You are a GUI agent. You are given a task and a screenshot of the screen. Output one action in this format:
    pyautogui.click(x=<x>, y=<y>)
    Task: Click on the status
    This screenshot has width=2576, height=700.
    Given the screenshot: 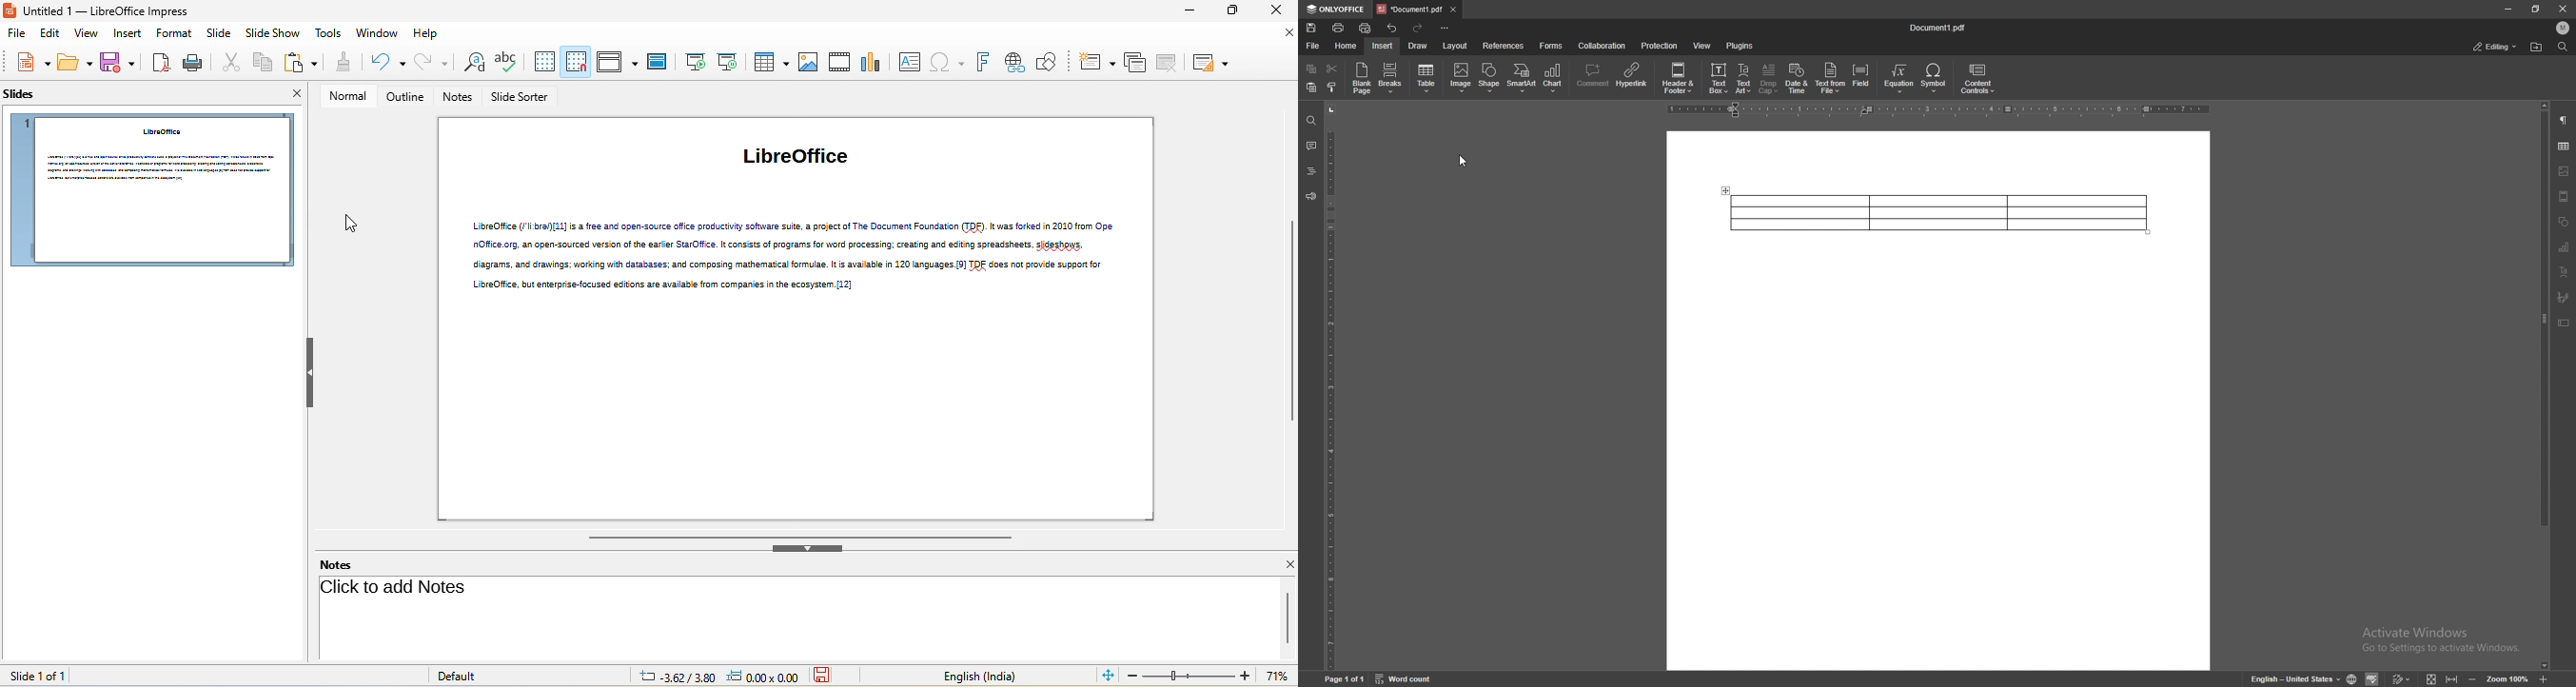 What is the action you would take?
    pyautogui.click(x=2496, y=47)
    